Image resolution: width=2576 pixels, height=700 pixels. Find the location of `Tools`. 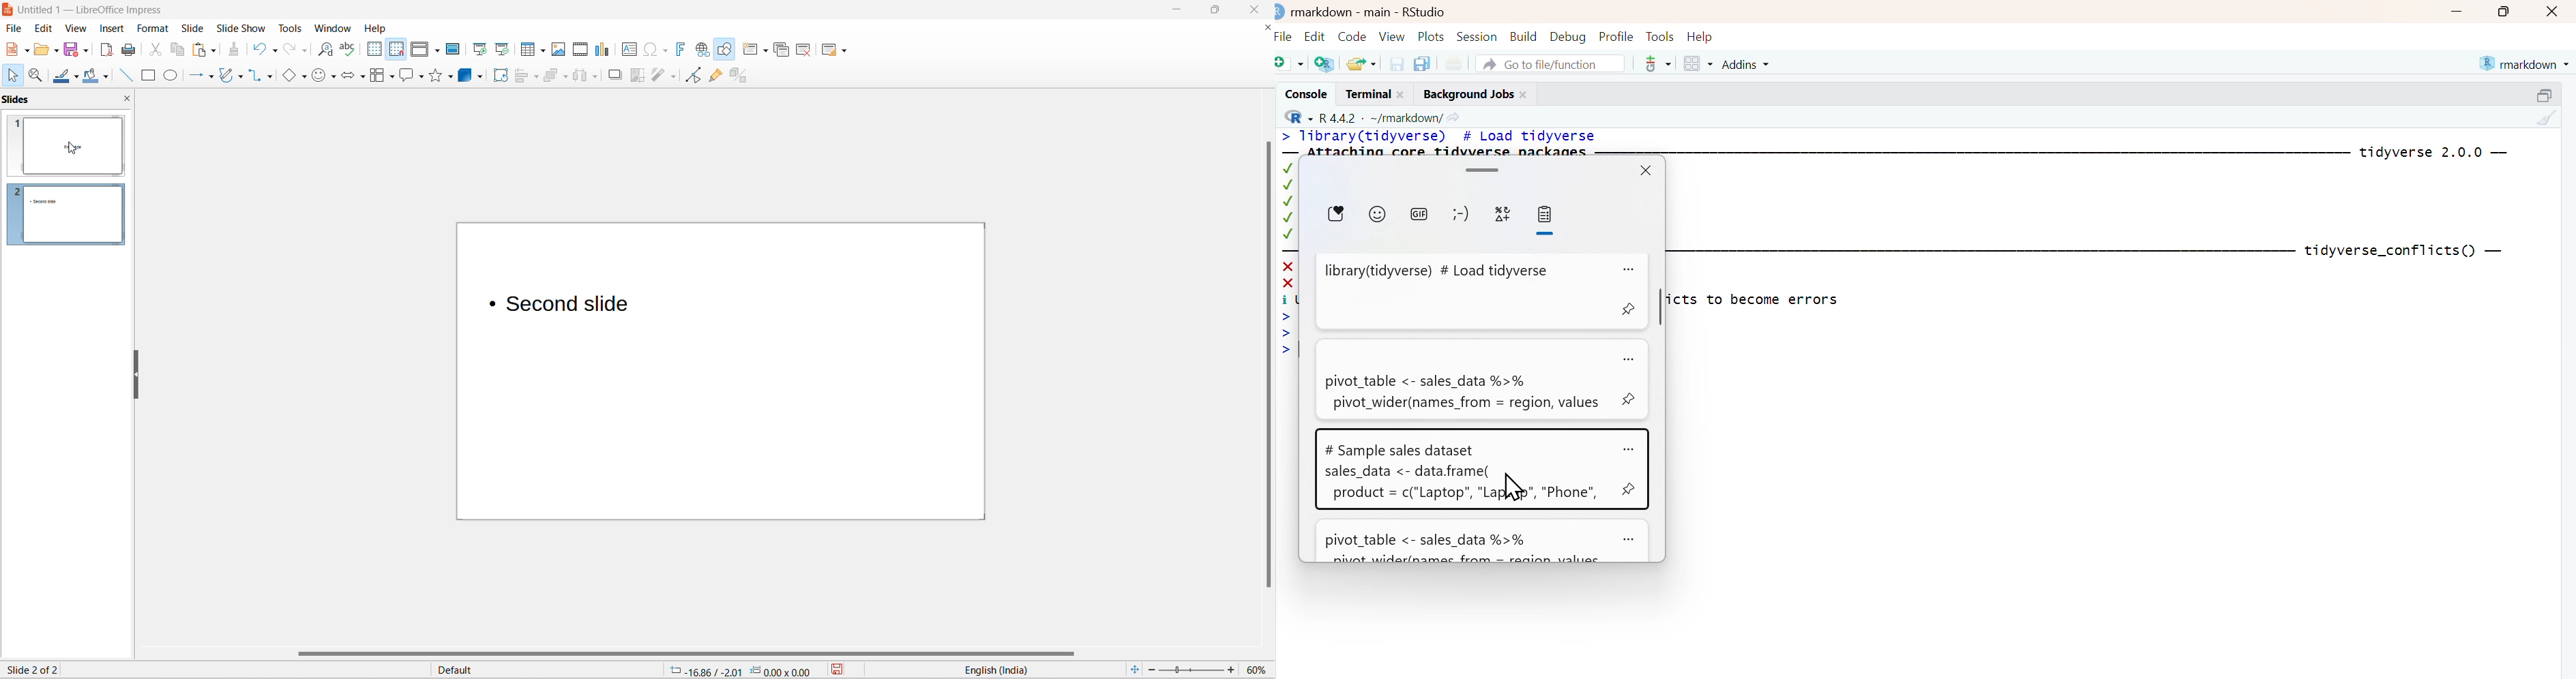

Tools is located at coordinates (1659, 35).